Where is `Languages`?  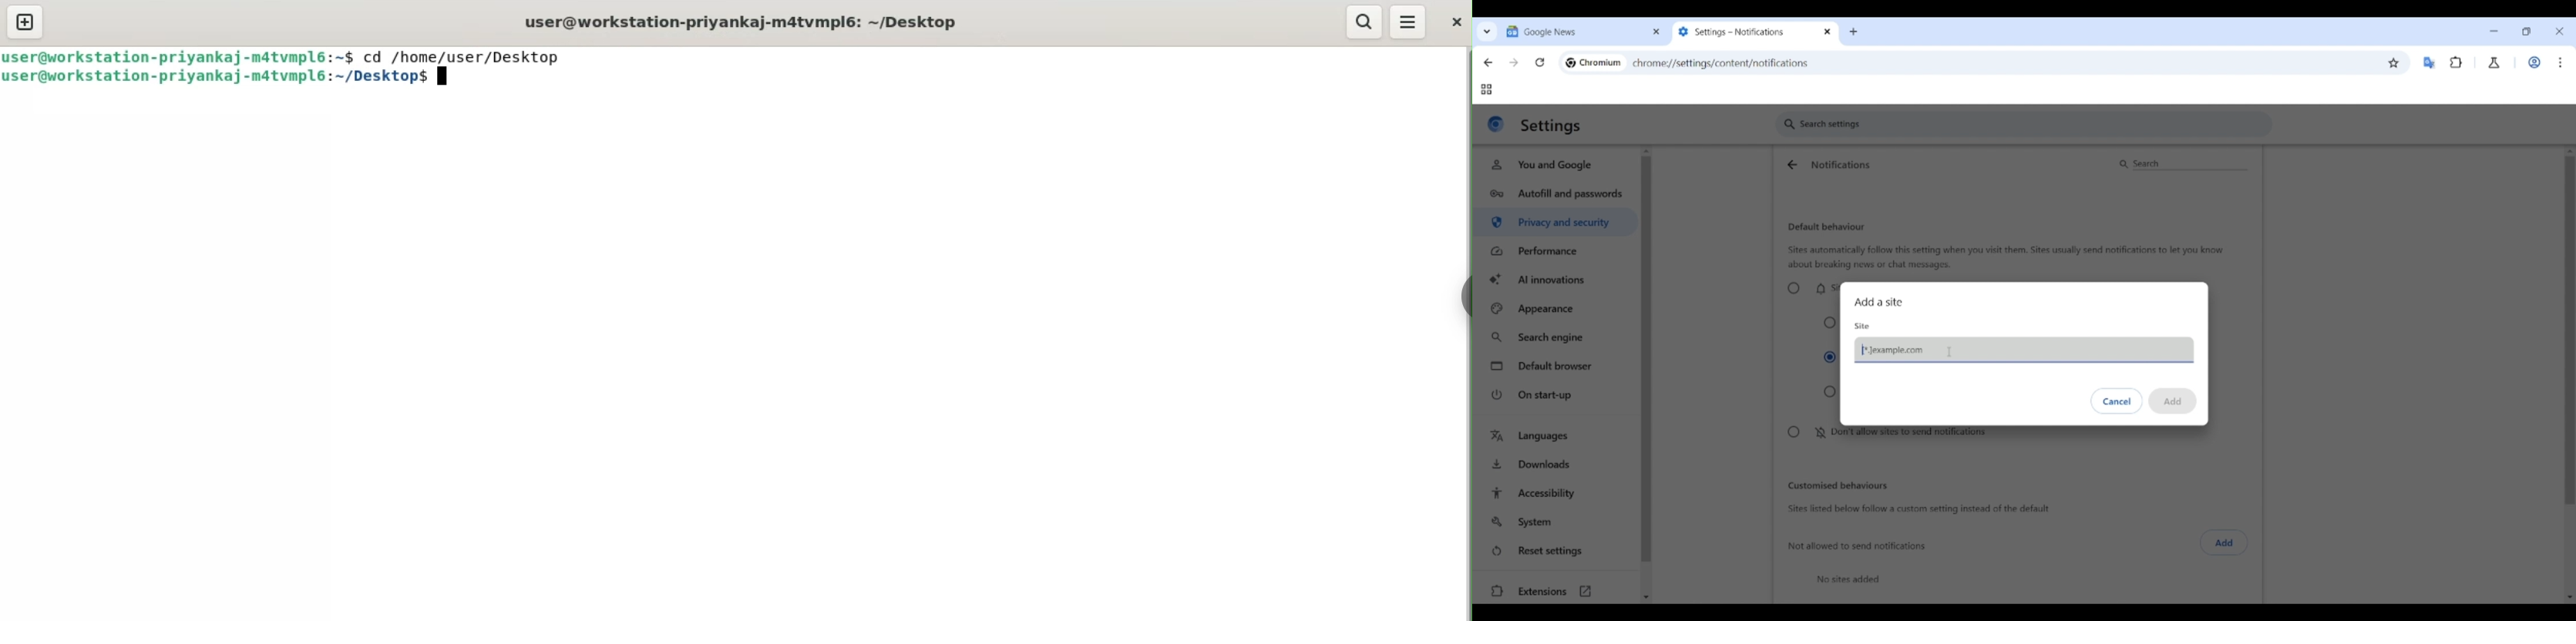
Languages is located at coordinates (1557, 437).